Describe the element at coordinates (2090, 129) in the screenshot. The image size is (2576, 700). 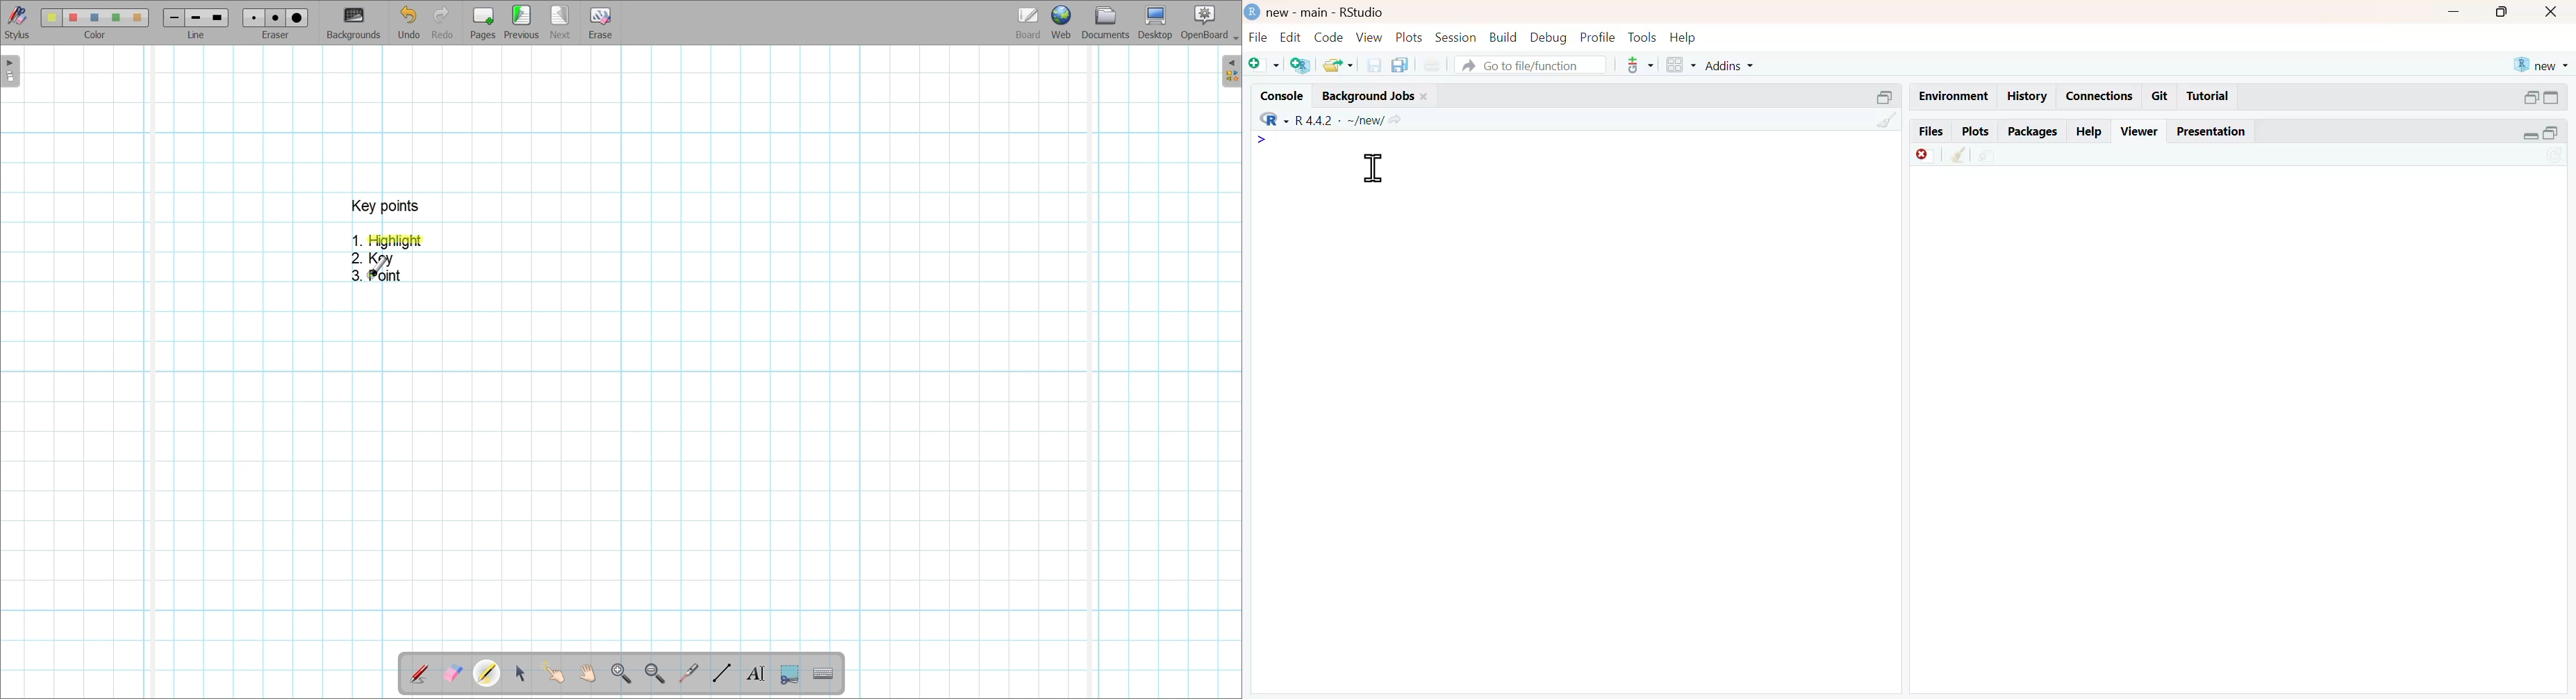
I see `help` at that location.